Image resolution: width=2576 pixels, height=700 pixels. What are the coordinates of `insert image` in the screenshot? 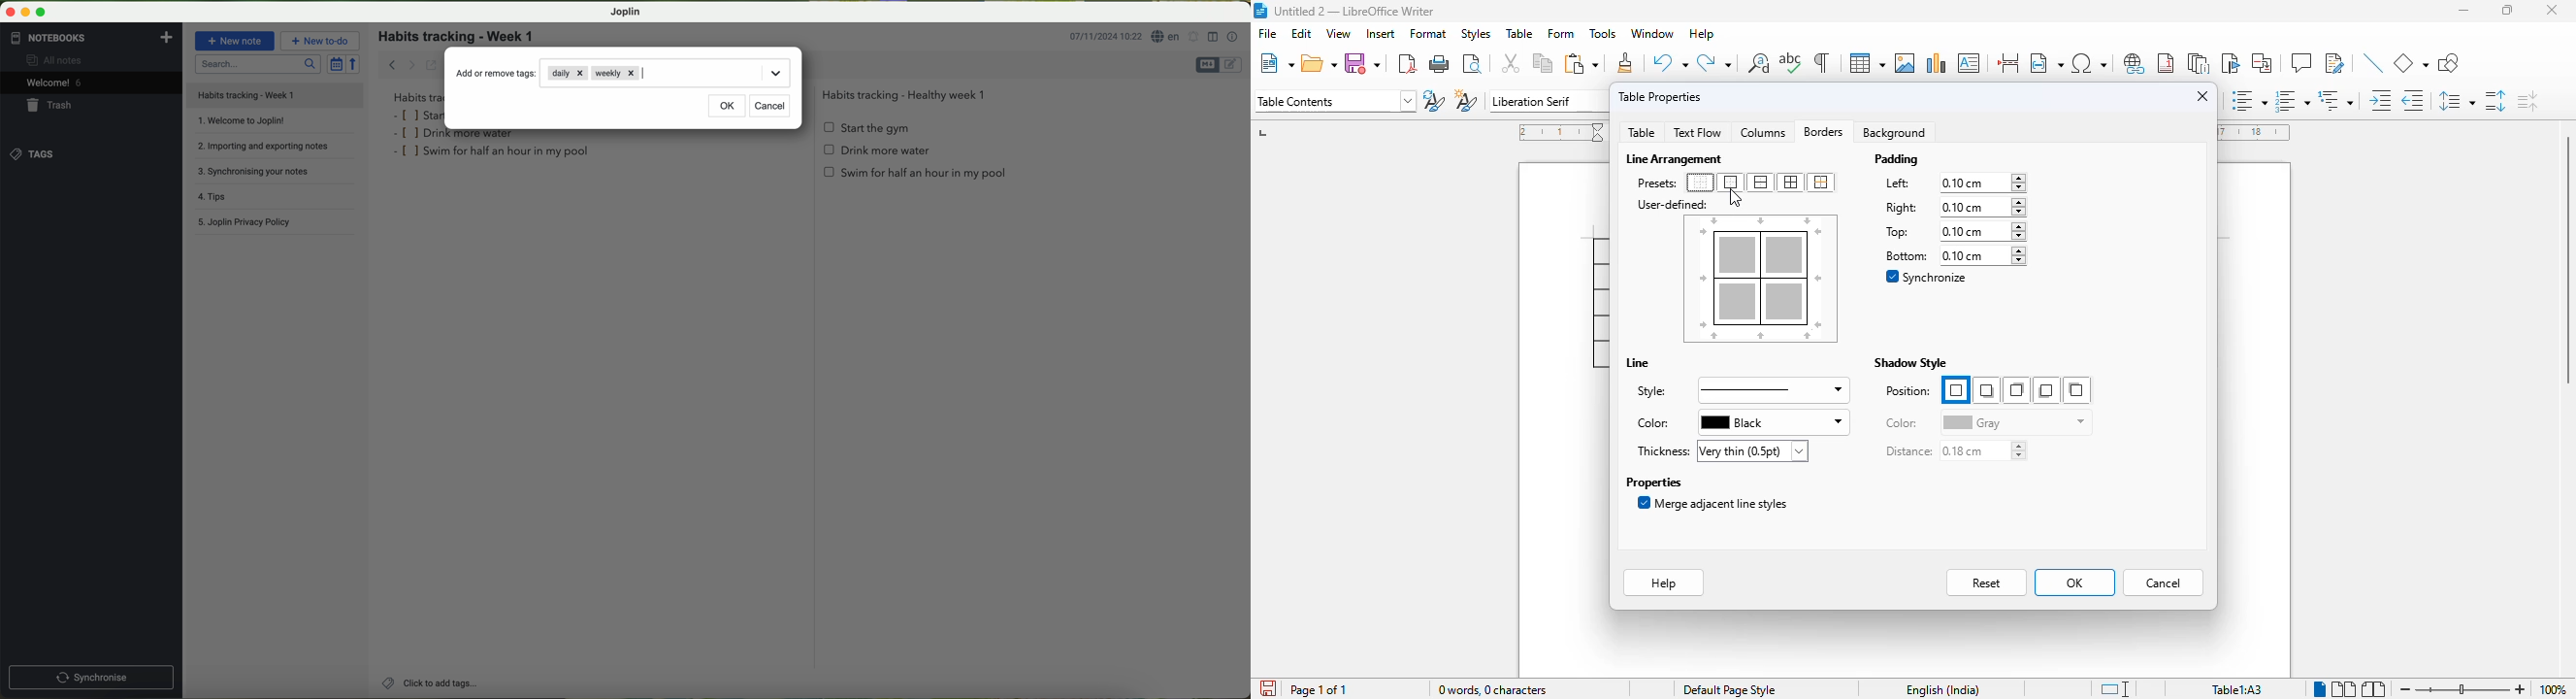 It's located at (1905, 62).